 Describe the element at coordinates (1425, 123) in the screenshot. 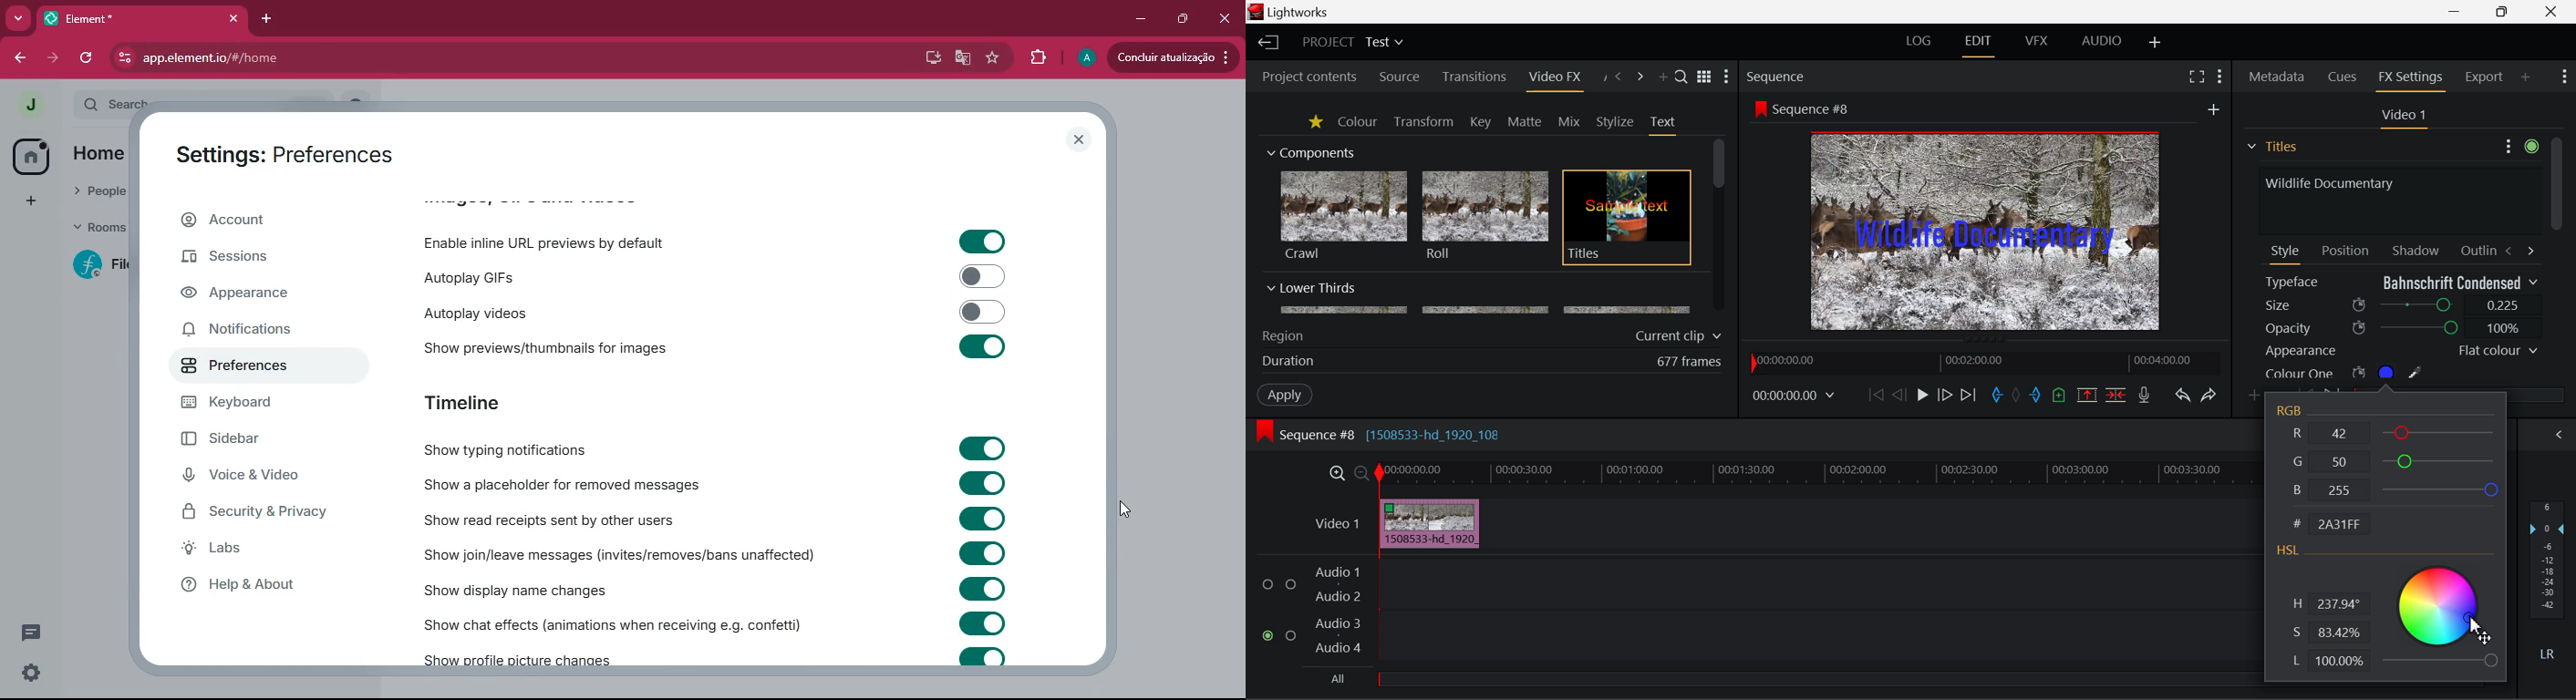

I see `Transform` at that location.